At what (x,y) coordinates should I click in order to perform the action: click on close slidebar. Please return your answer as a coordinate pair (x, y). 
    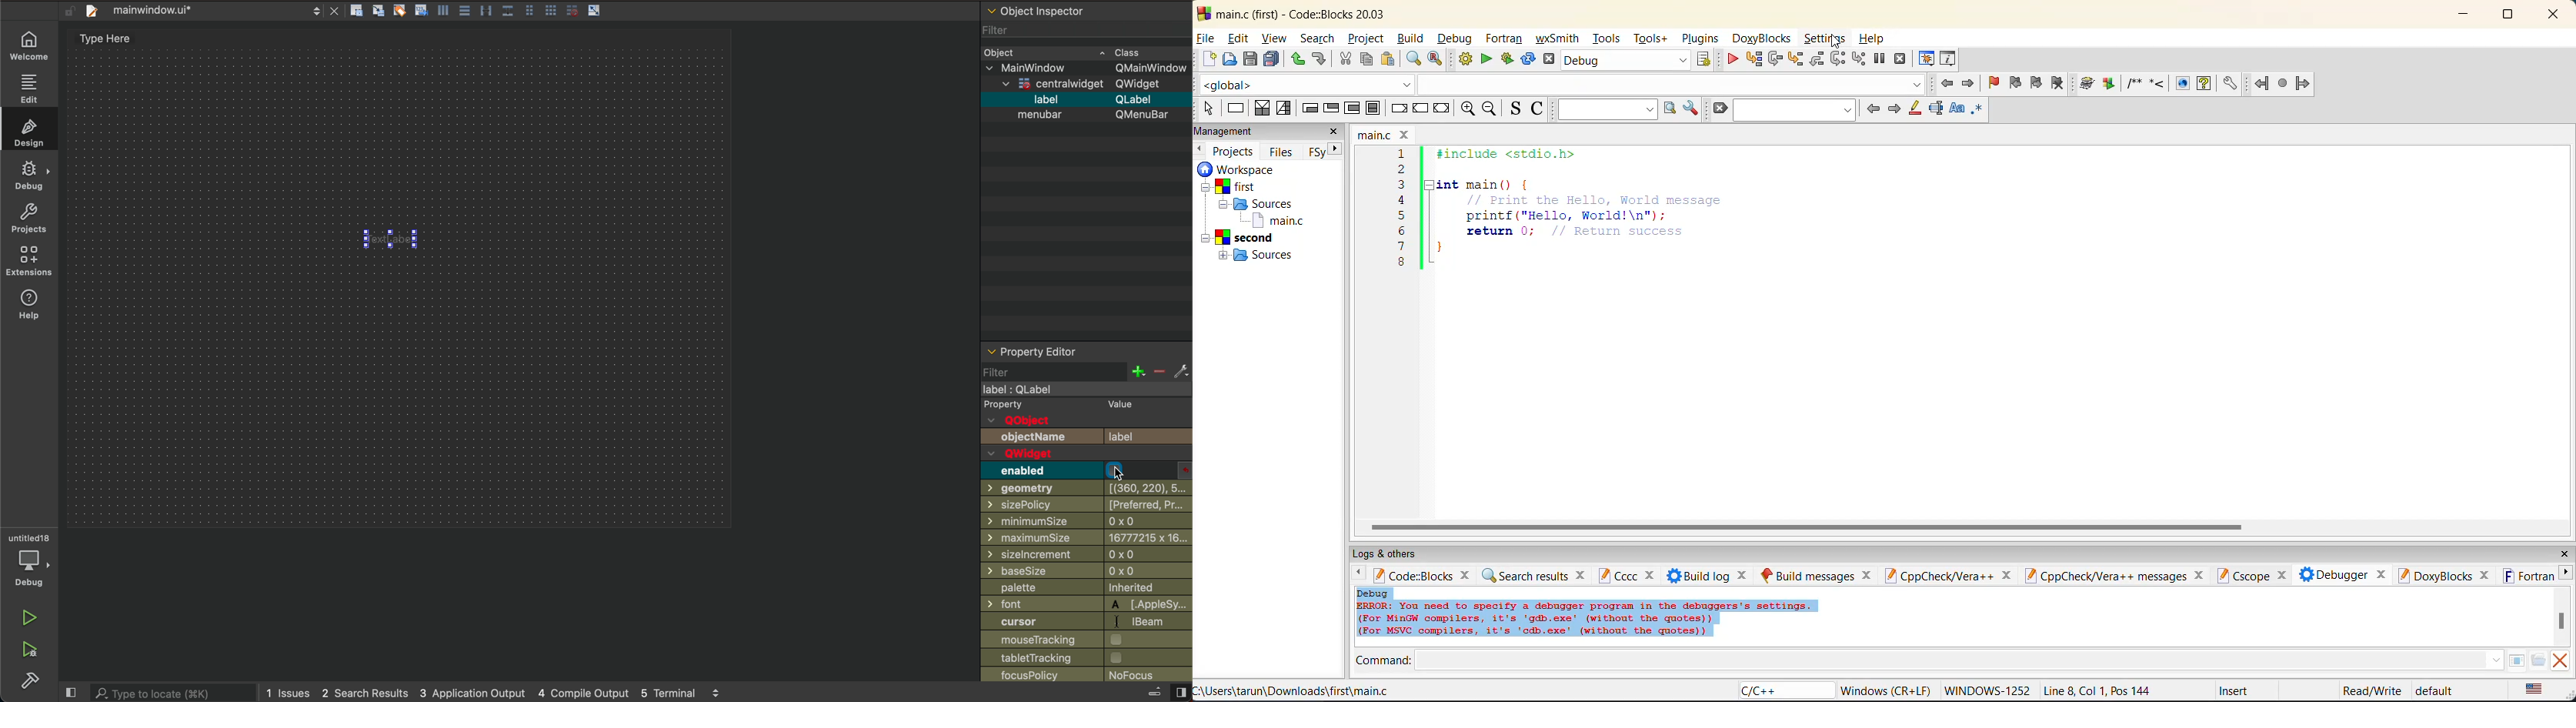
    Looking at the image, I should click on (1164, 692).